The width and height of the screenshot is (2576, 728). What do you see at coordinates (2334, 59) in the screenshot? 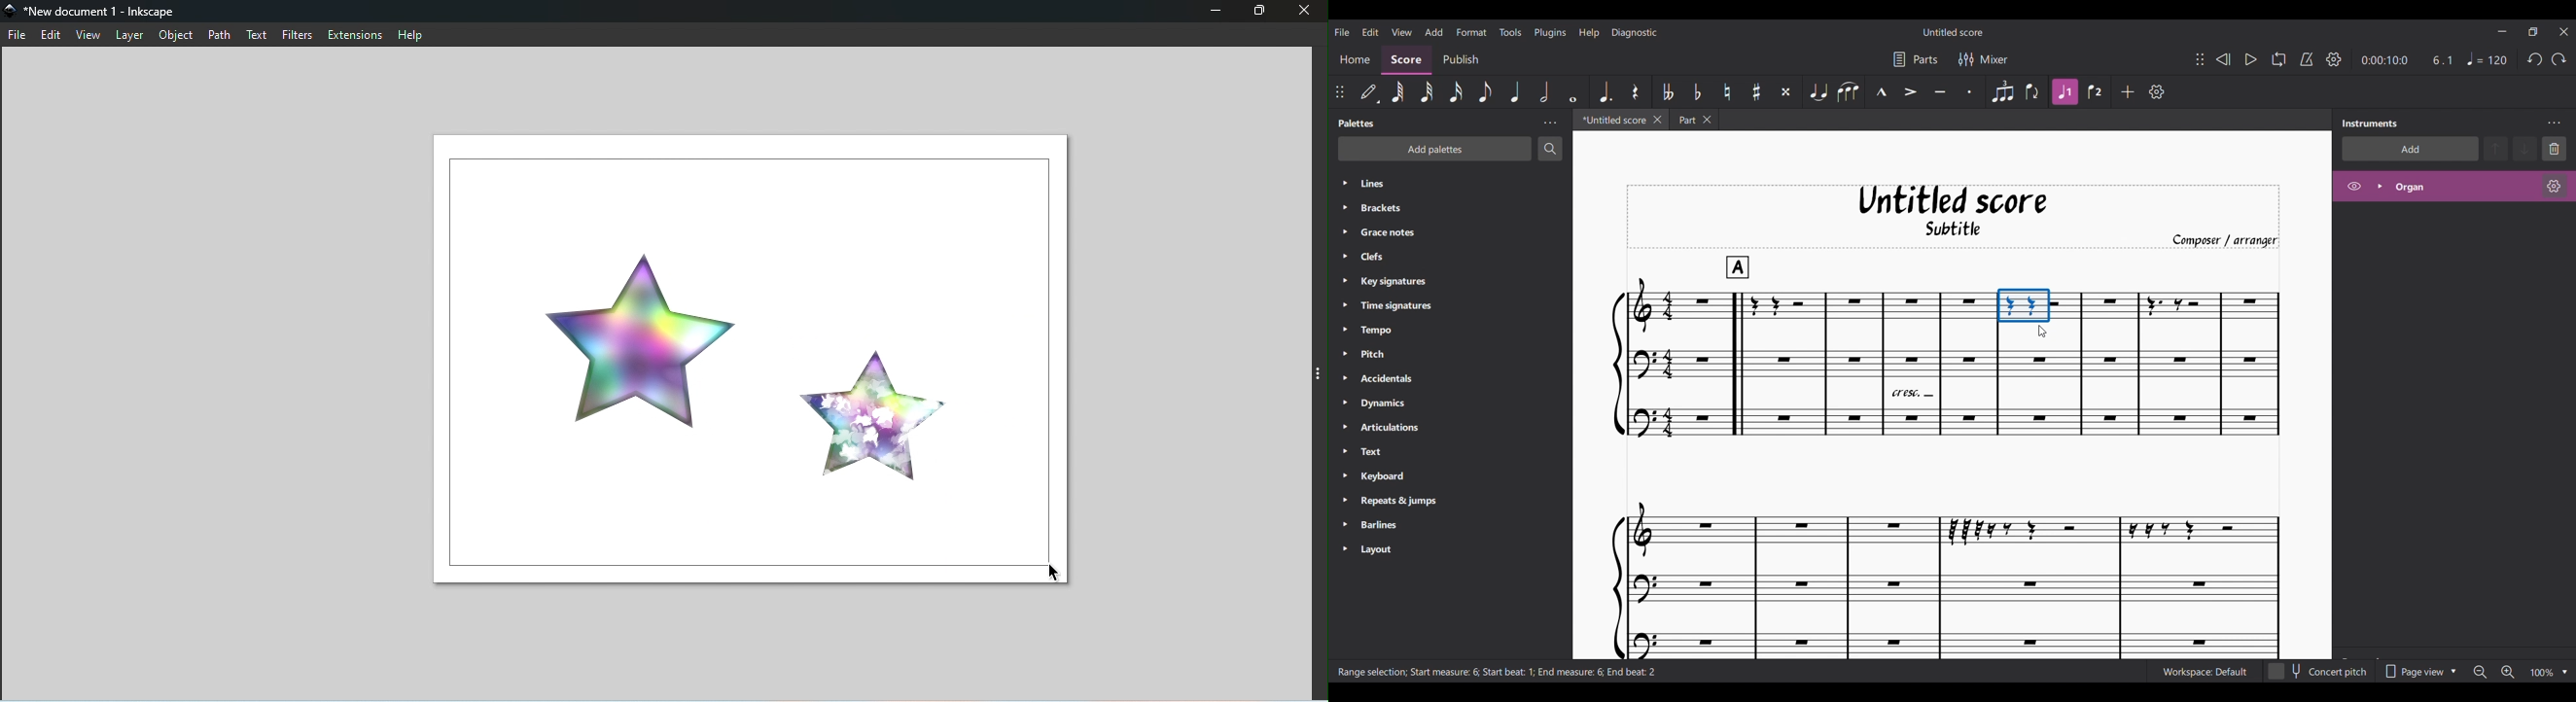
I see `Playback settings` at bounding box center [2334, 59].